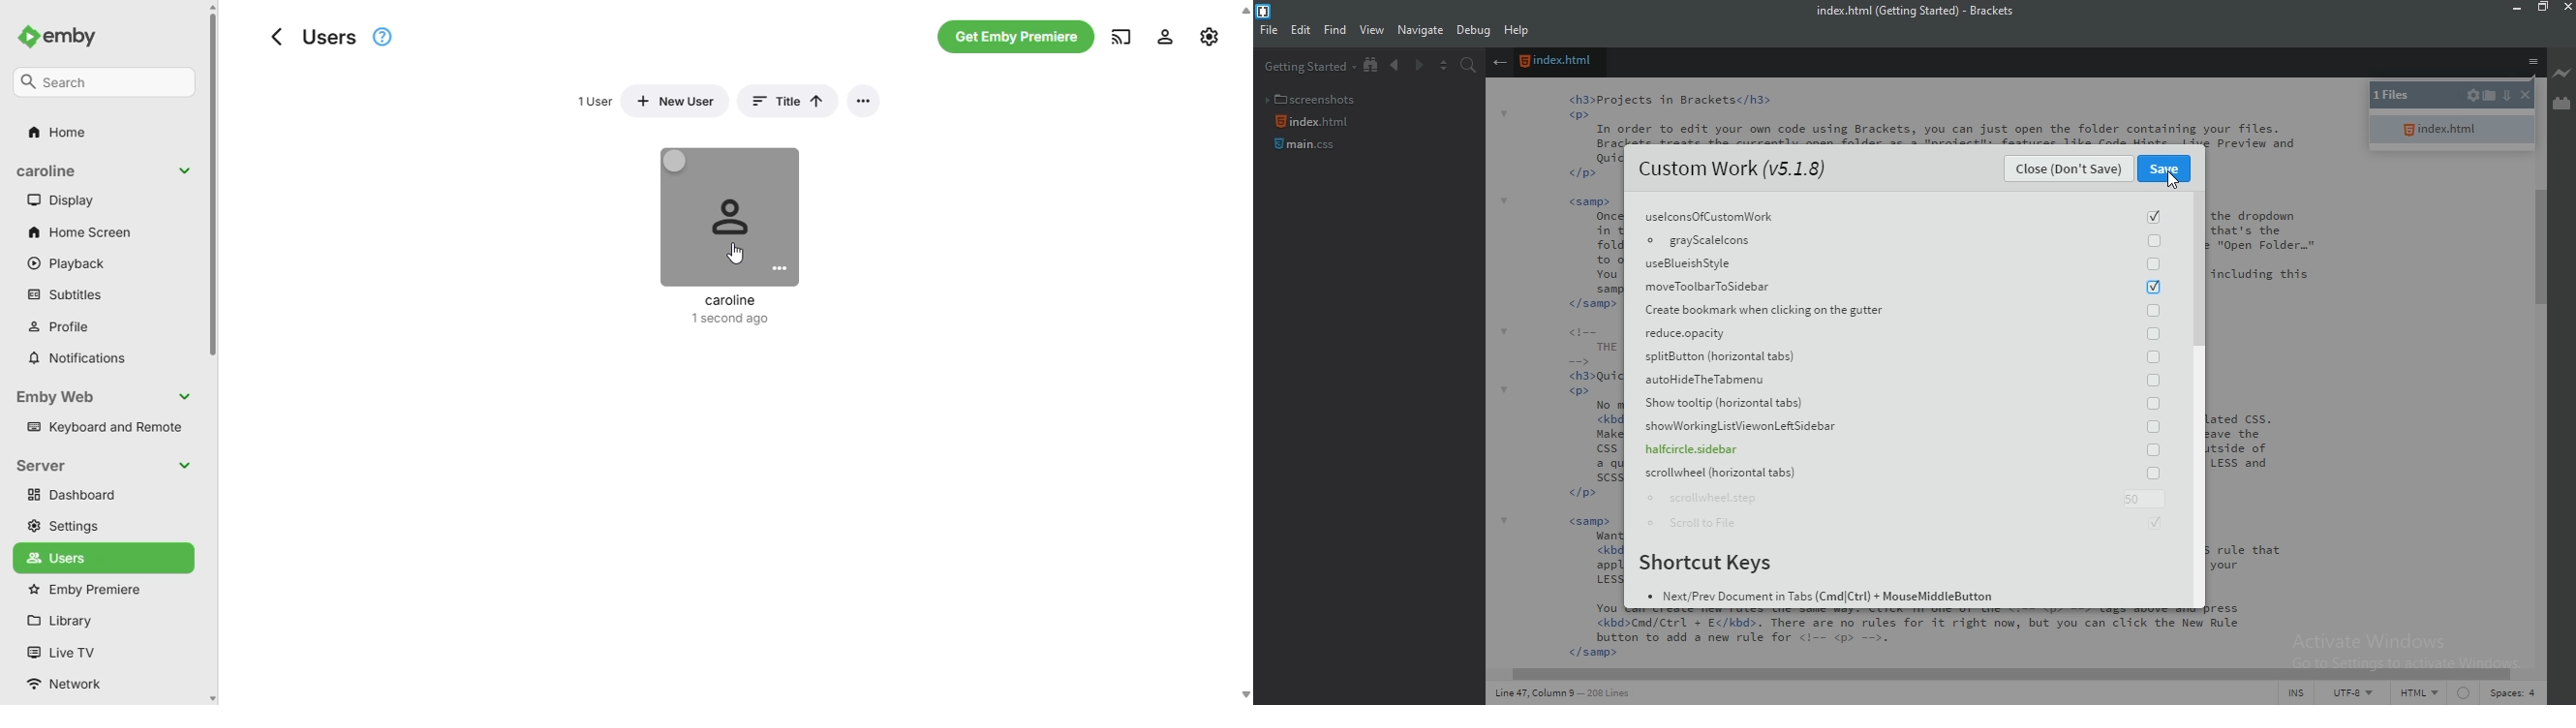 Image resolution: width=2576 pixels, height=728 pixels. Describe the element at coordinates (1732, 169) in the screenshot. I see `Custom Work (v5.1.8)` at that location.